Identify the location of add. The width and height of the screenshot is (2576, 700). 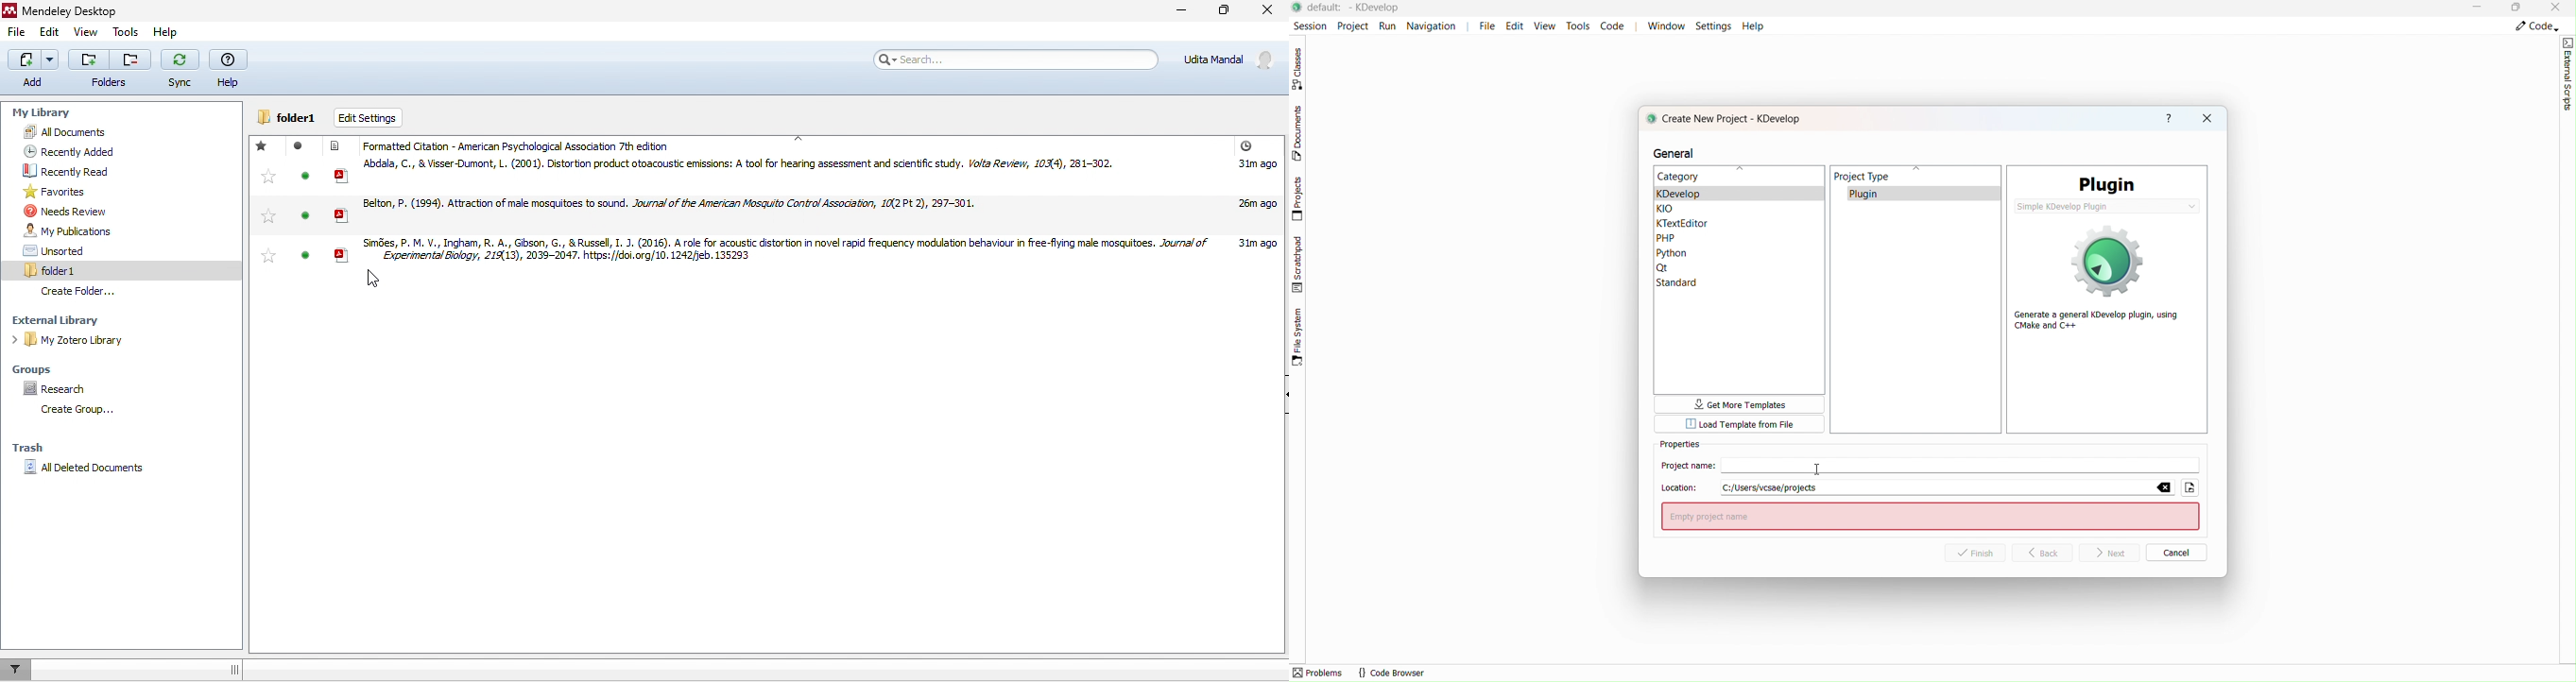
(30, 69).